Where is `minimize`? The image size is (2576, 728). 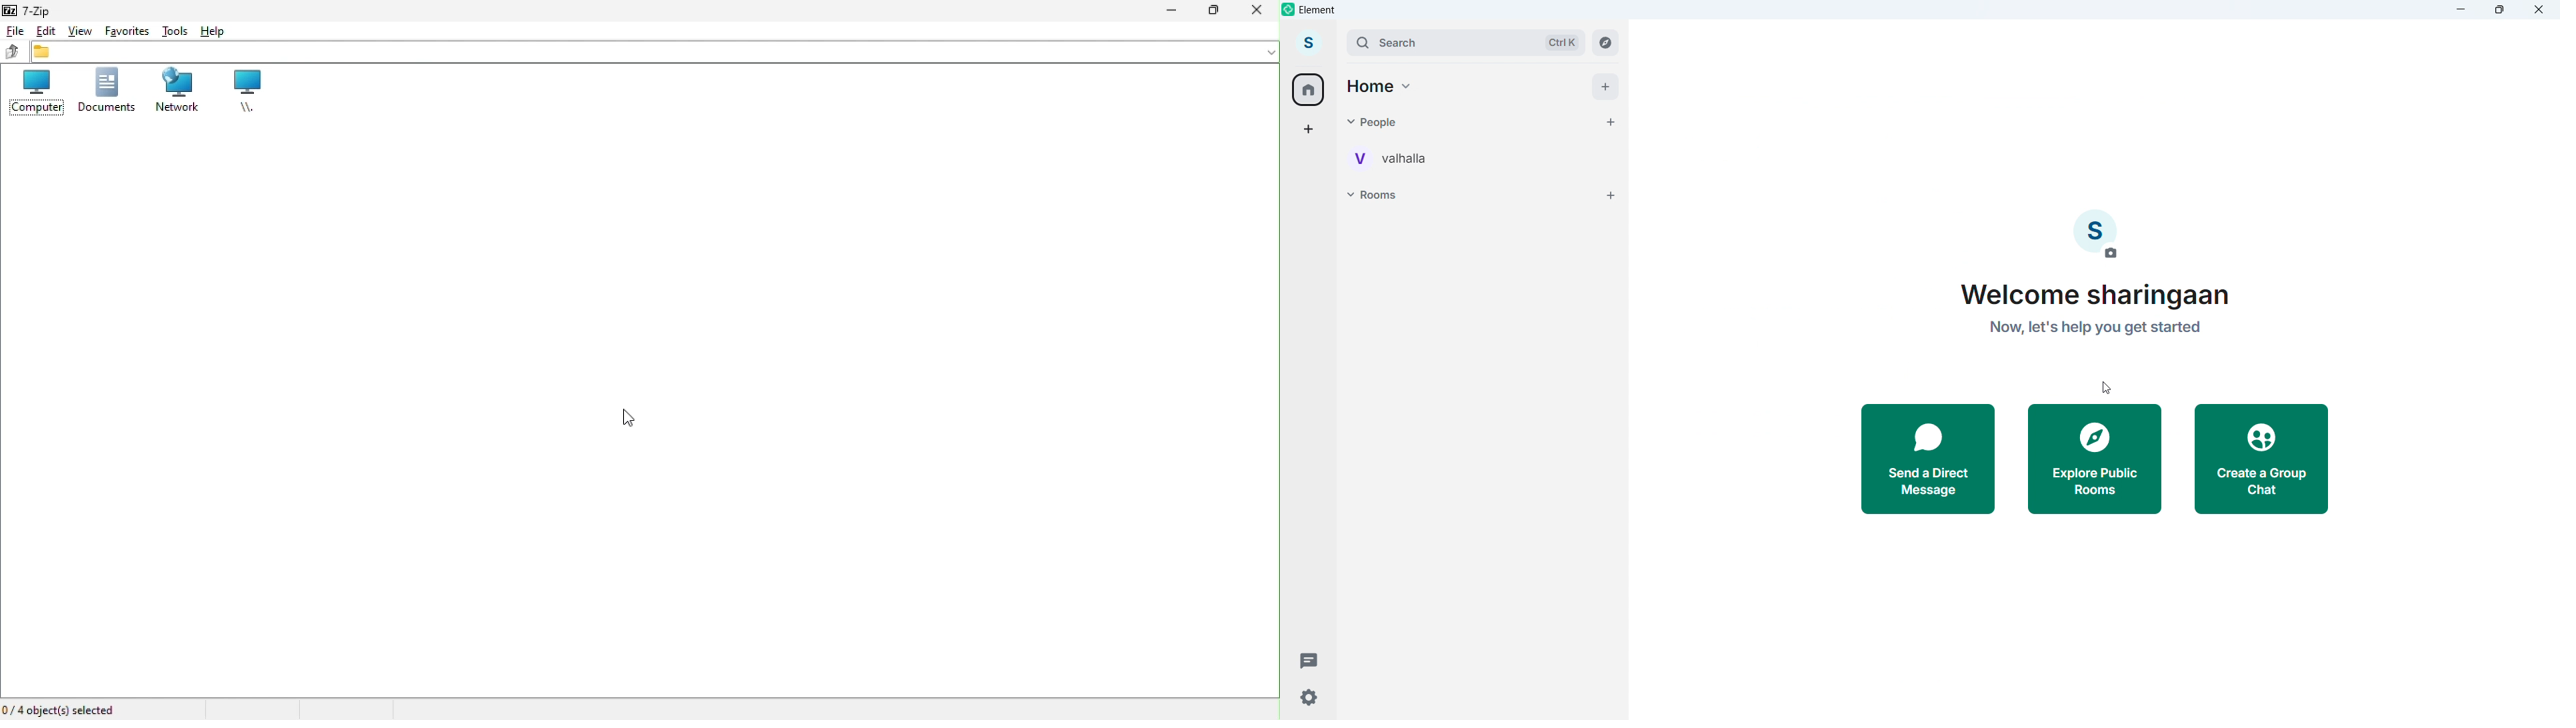
minimize is located at coordinates (2461, 9).